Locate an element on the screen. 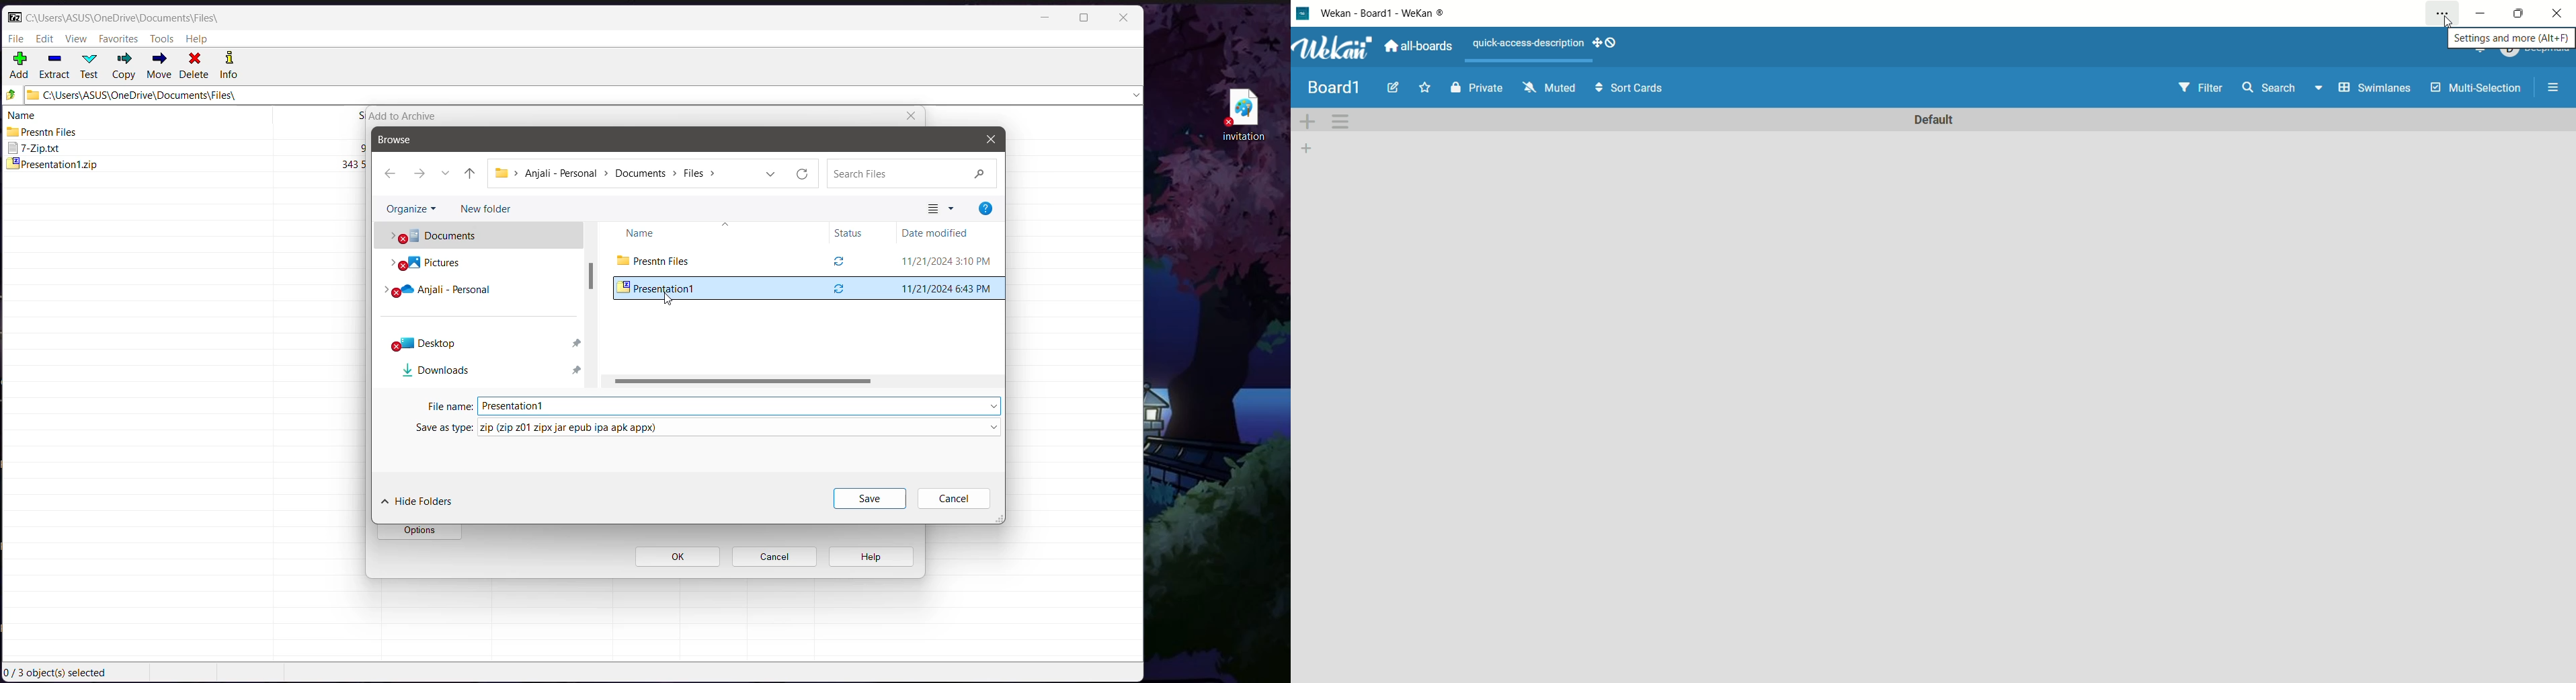  File is located at coordinates (17, 38).